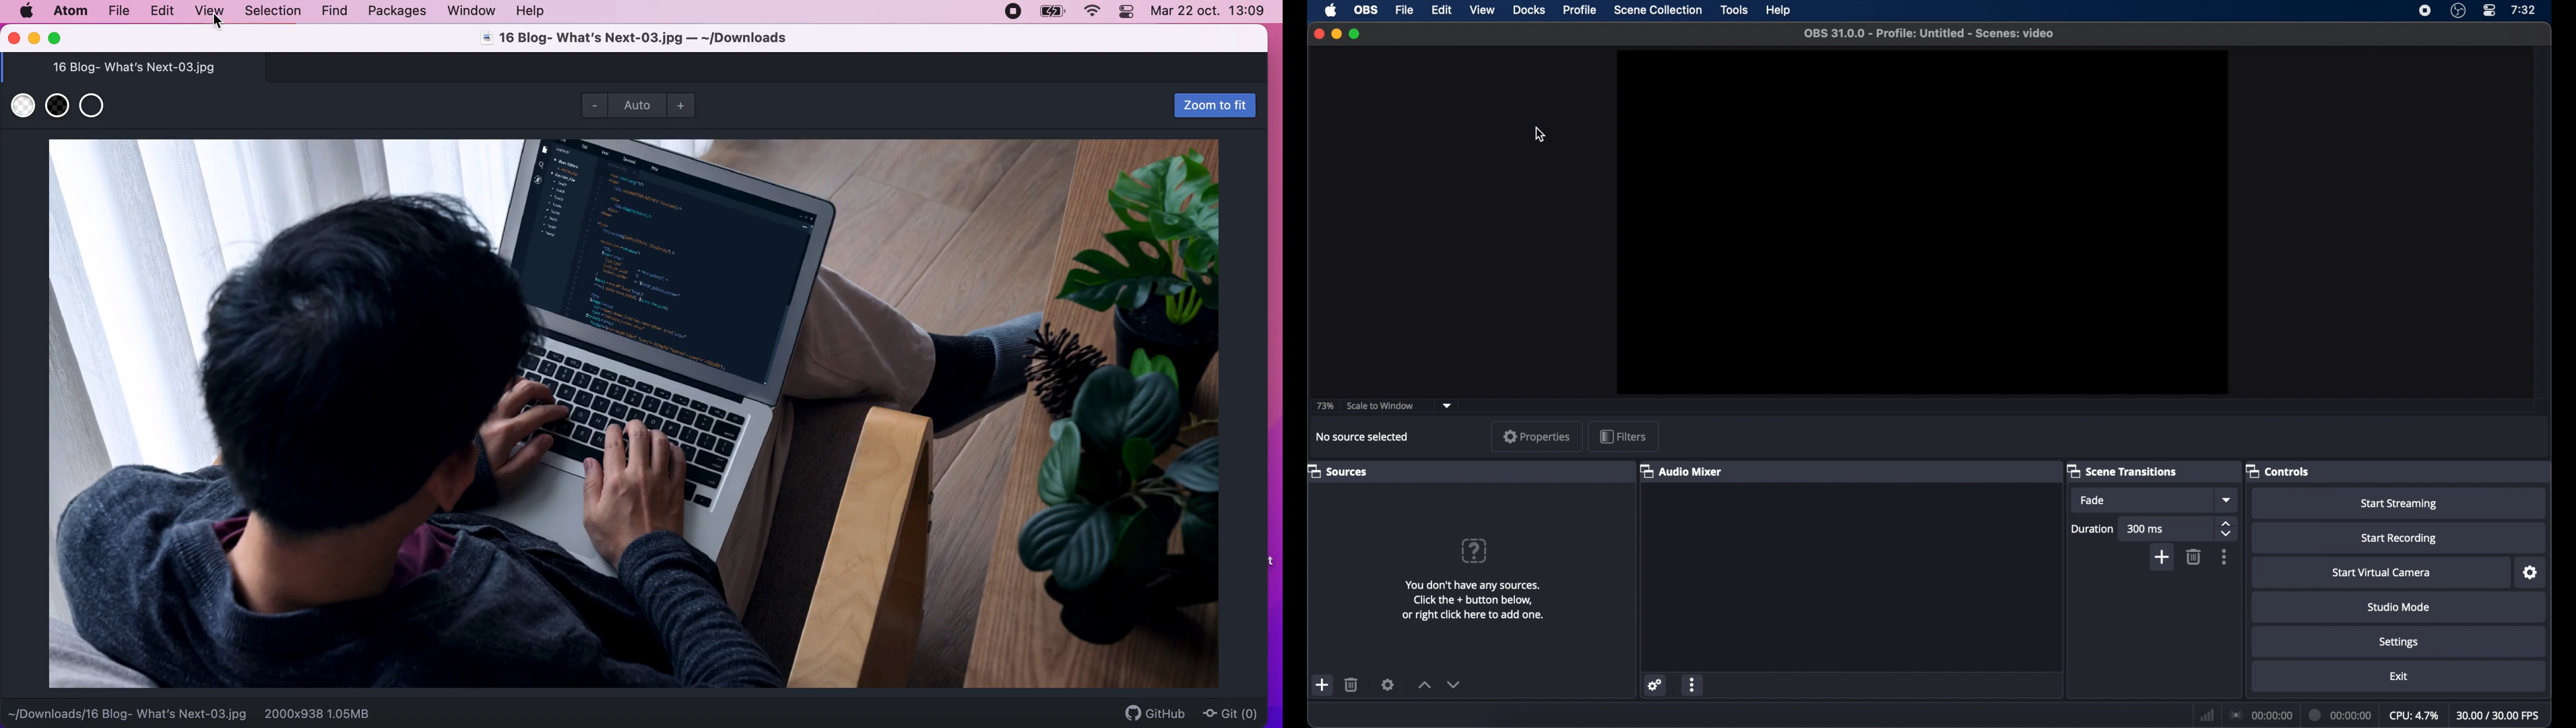 This screenshot has height=728, width=2576. Describe the element at coordinates (119, 11) in the screenshot. I see `file` at that location.